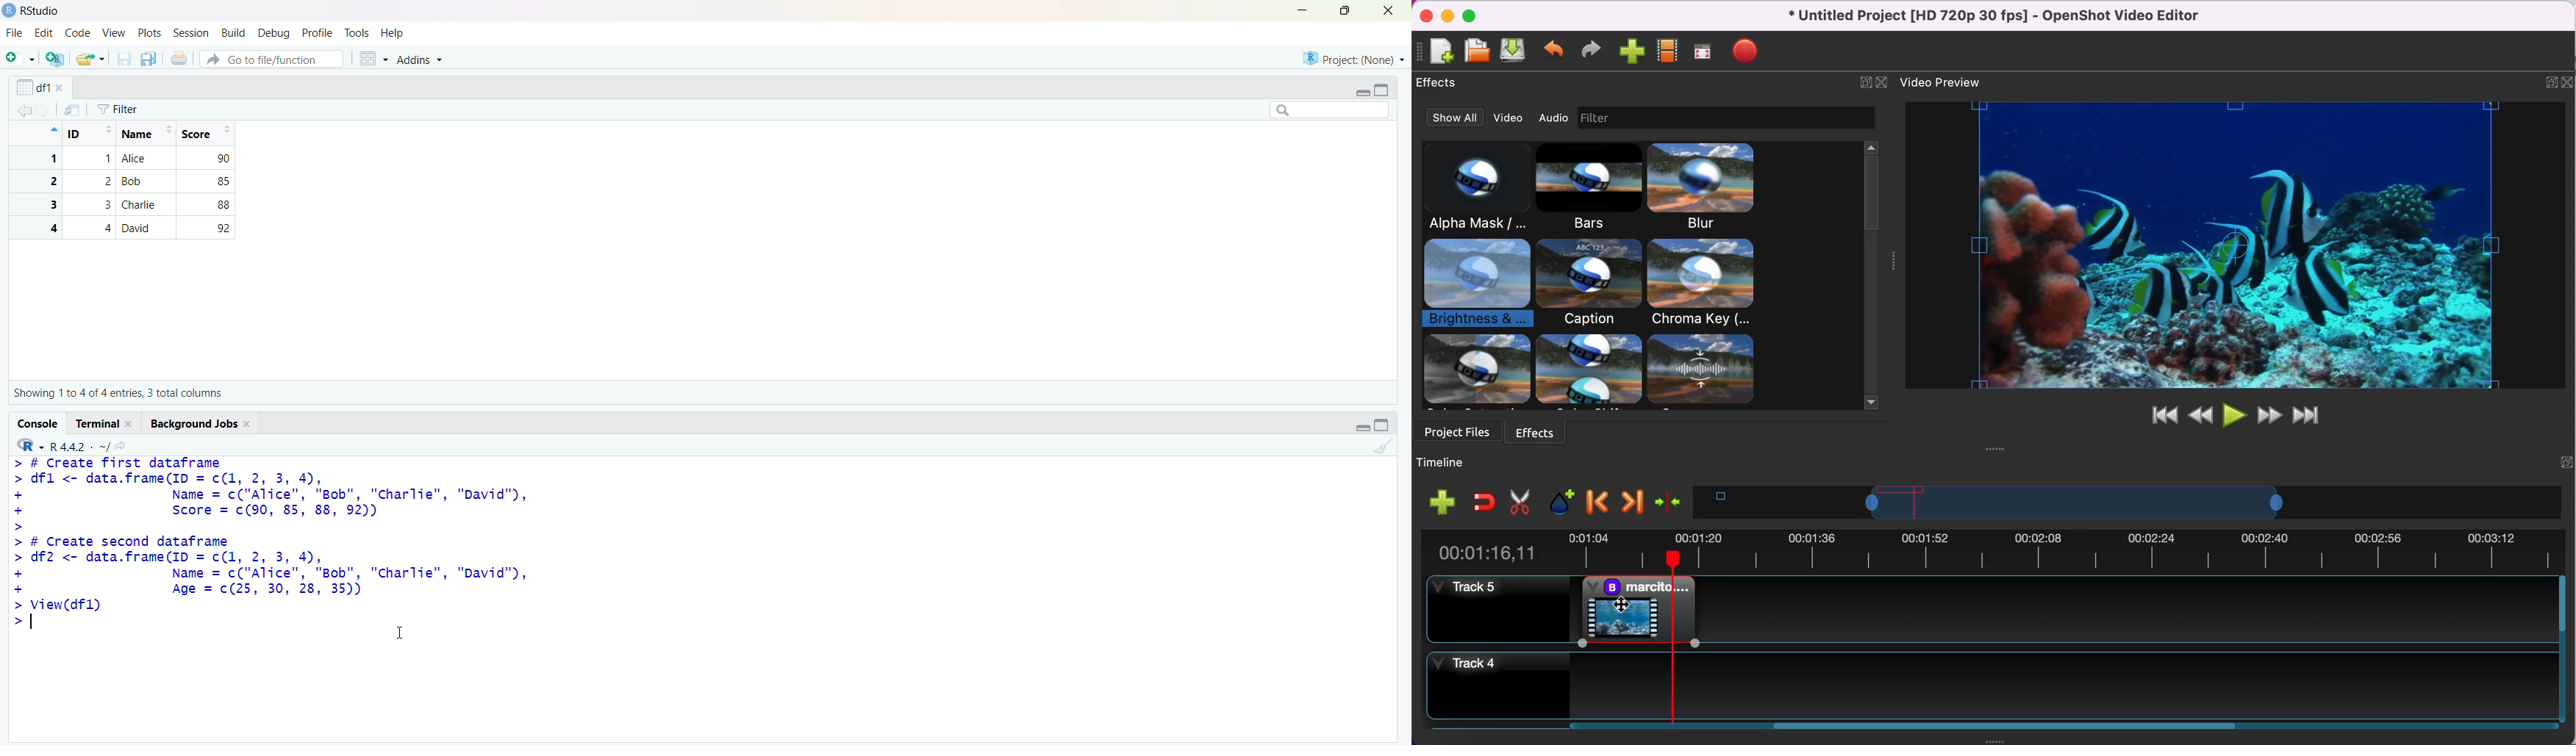 This screenshot has height=756, width=2576. Describe the element at coordinates (272, 543) in the screenshot. I see `> # Create first dataframe> dfl <- data.frame(ID = c(1, 2, 3, 4),+ Name = c("Alice", "Bob", "charlie", "David"),+ Score = c(90, 85, 88, 92))>> # Create second dataframe> df2 <- data.frame(ID = c(1, 2, 3, 4),+ Name = c("Alice", "Bob", "Charlie", "David"),+ Age = c(25, 30, 28, 35))> View(dfl)> =` at that location.